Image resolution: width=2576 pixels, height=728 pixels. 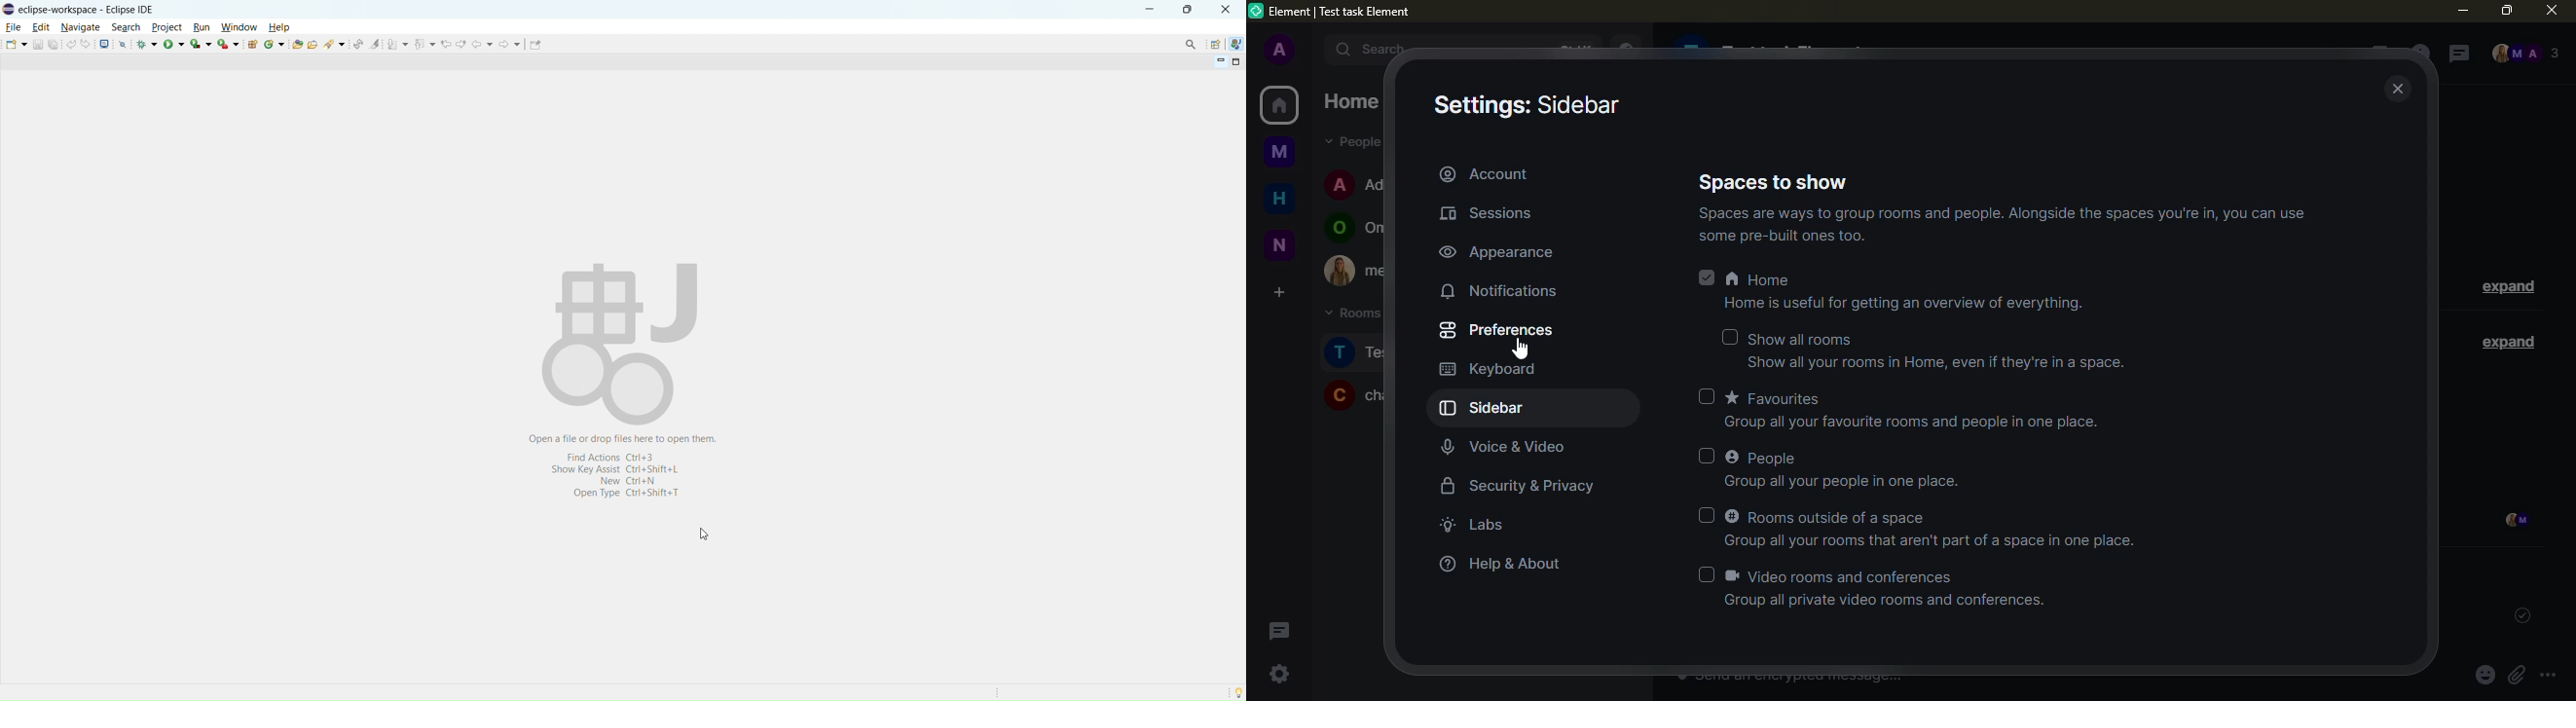 What do you see at coordinates (1312, 49) in the screenshot?
I see `expand` at bounding box center [1312, 49].